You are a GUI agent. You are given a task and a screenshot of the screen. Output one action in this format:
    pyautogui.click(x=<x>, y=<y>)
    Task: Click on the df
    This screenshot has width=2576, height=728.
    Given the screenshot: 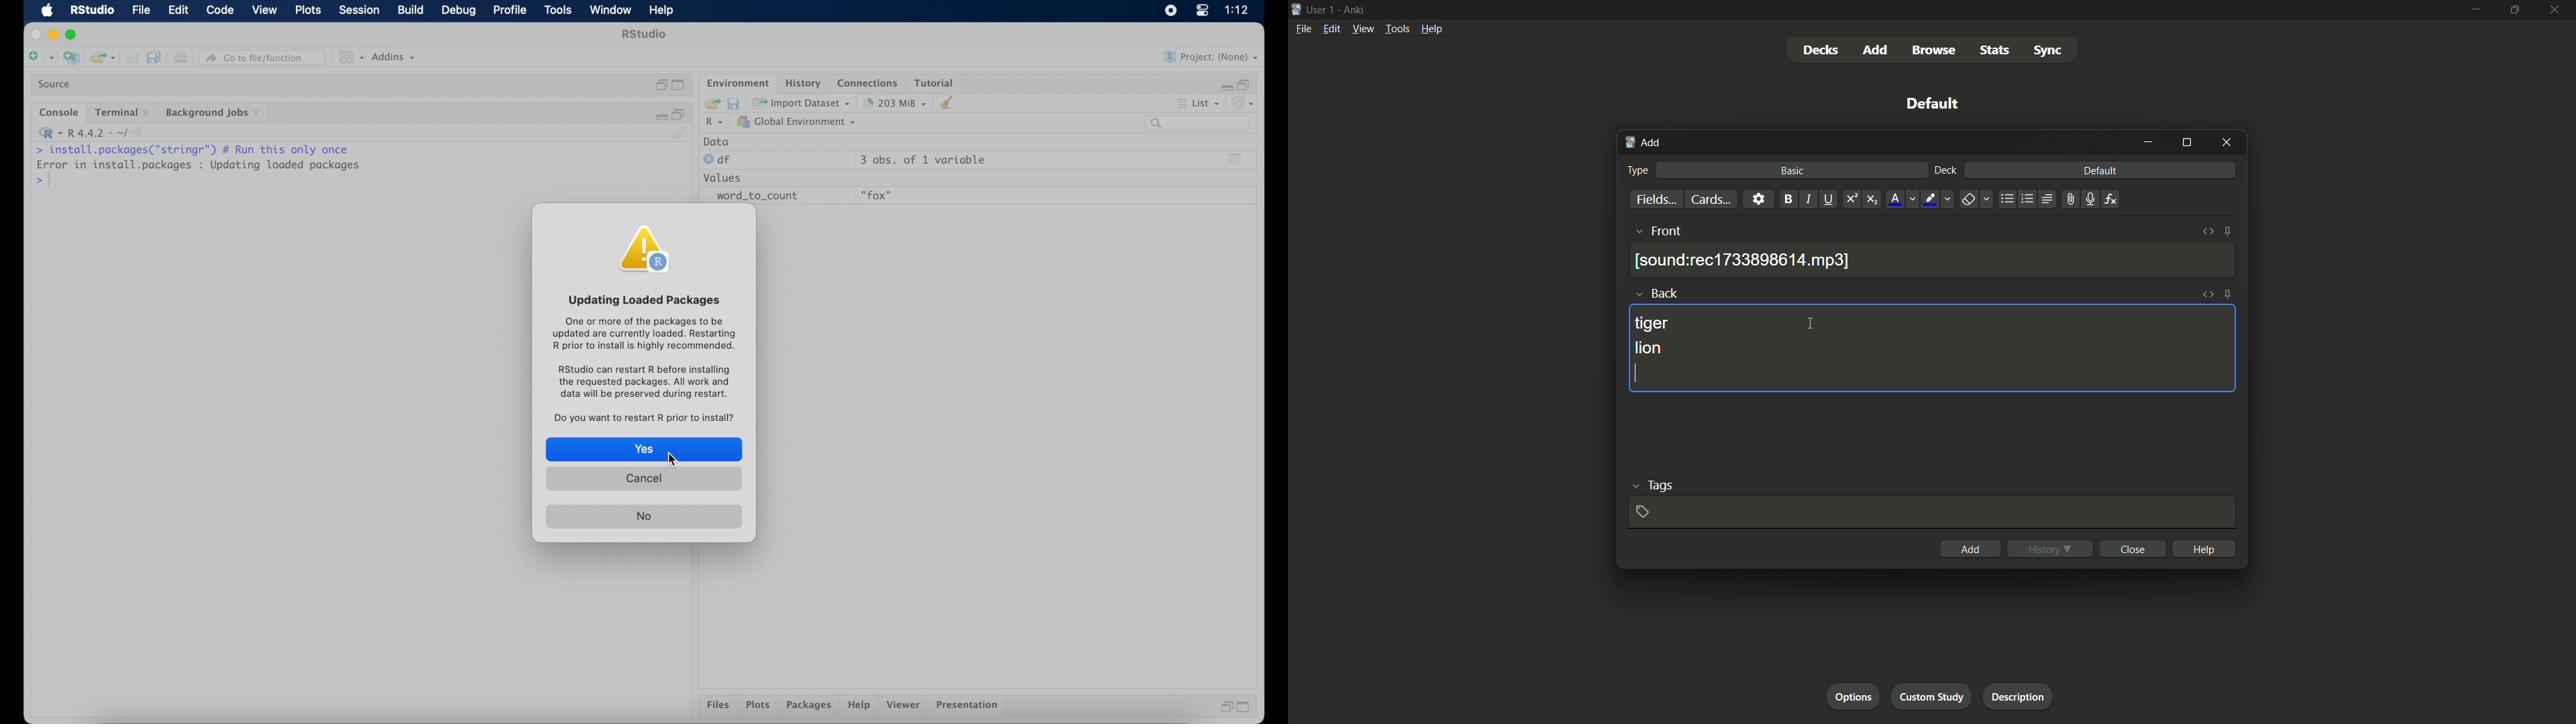 What is the action you would take?
    pyautogui.click(x=719, y=160)
    